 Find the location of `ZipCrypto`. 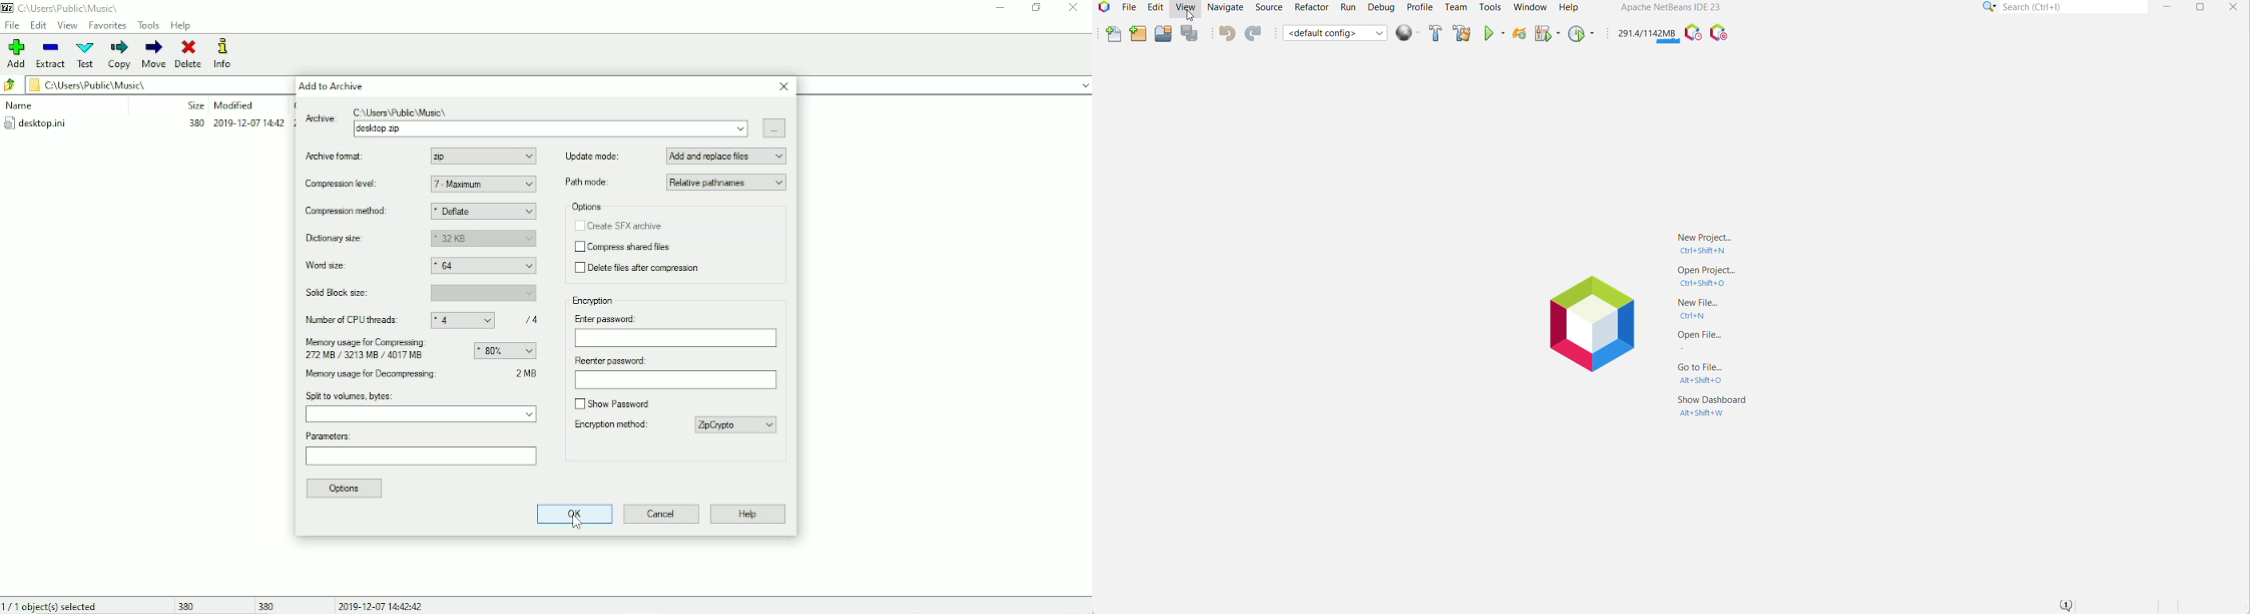

ZipCrypto is located at coordinates (738, 425).